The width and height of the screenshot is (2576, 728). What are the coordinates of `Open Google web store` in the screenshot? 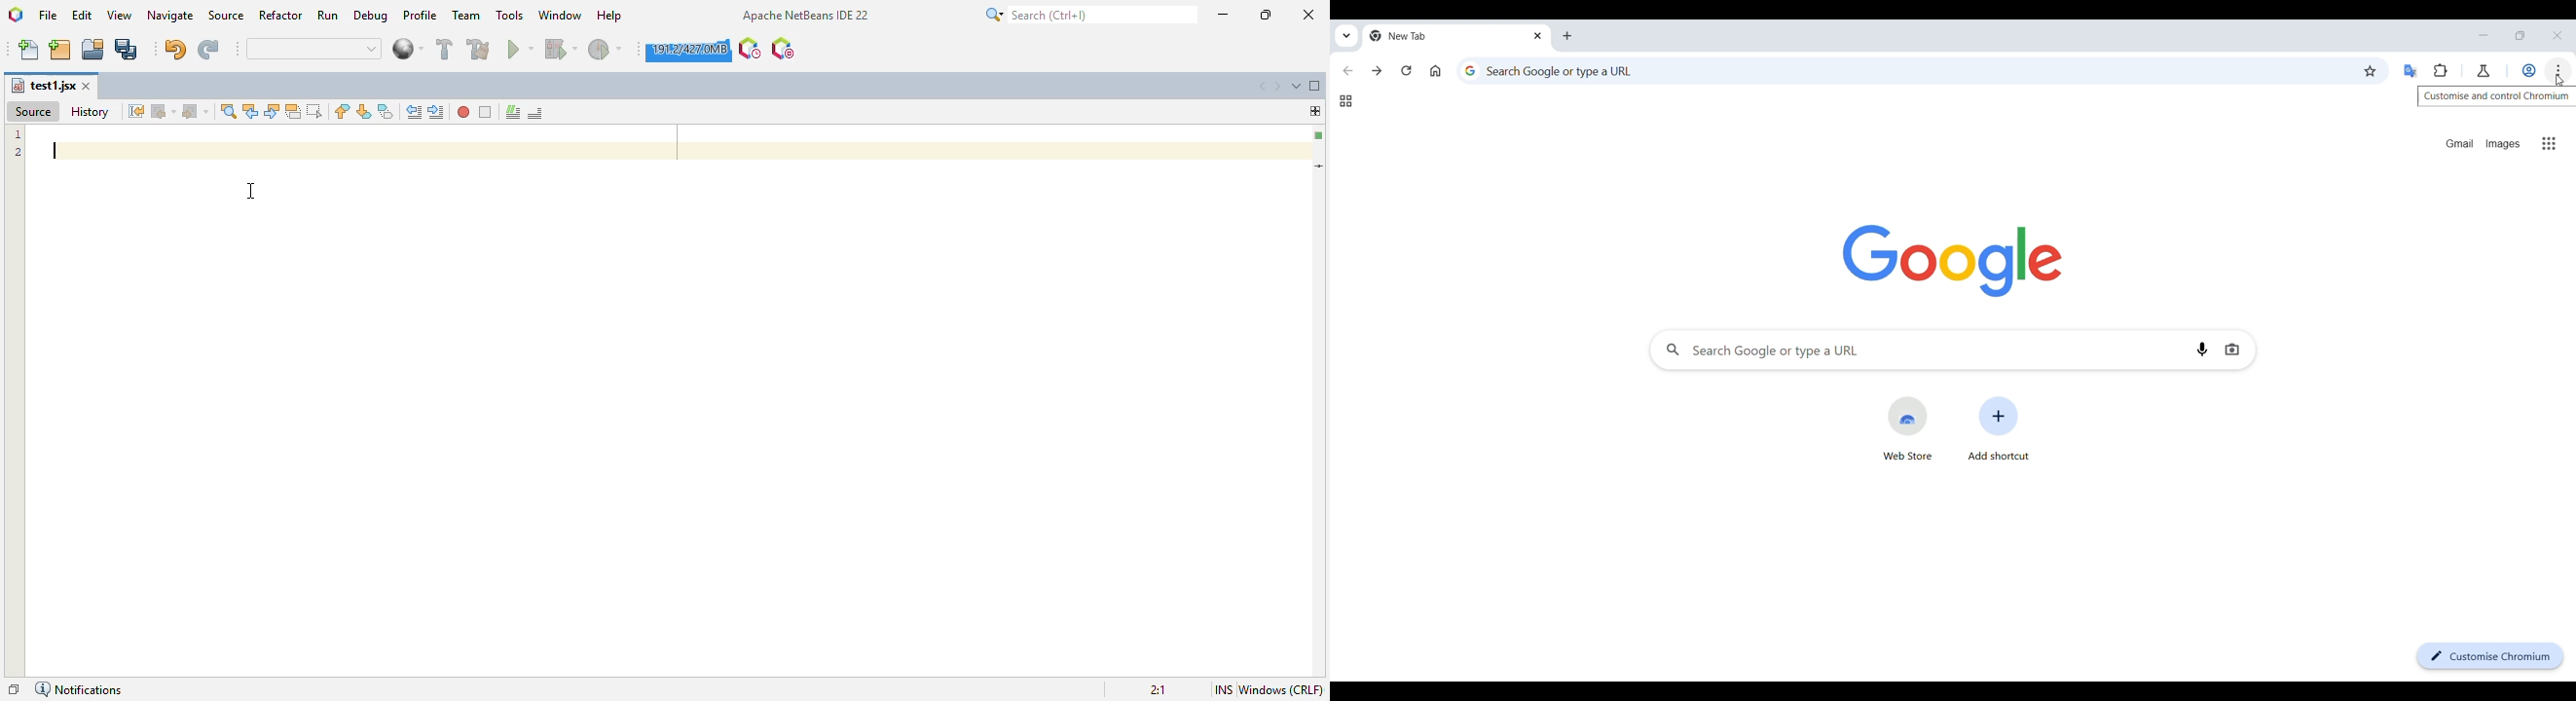 It's located at (1907, 429).